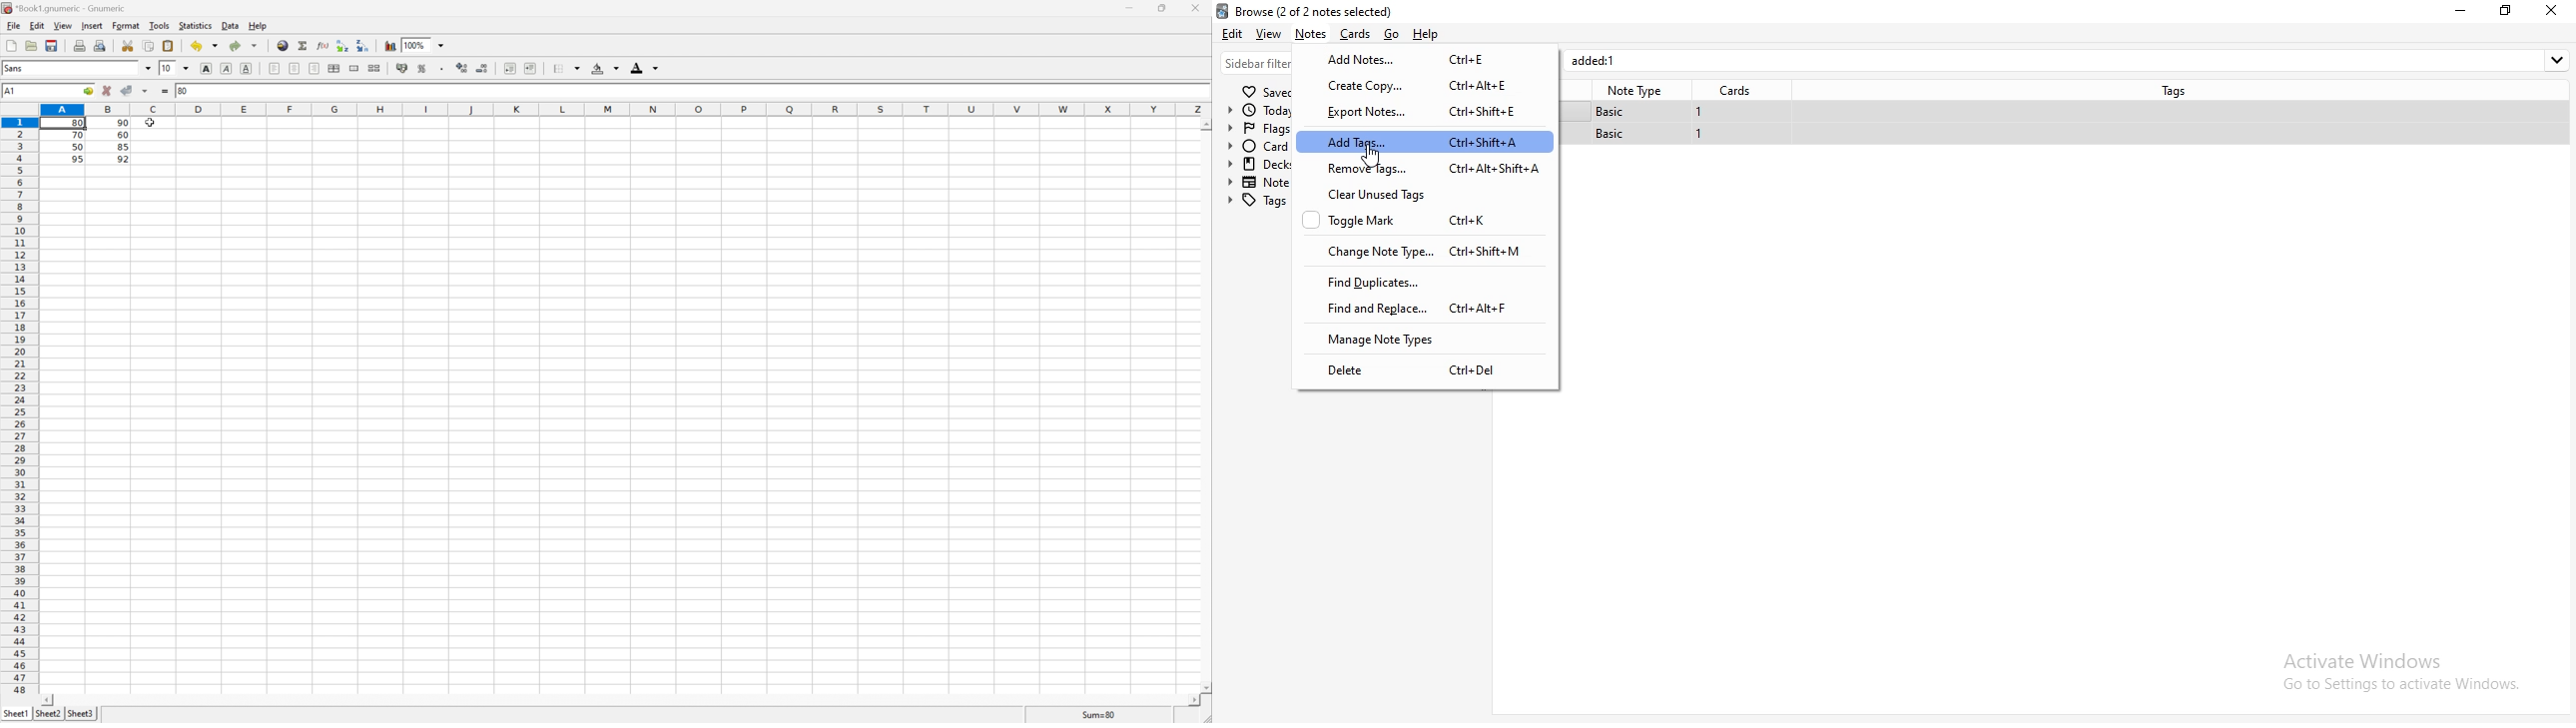 This screenshot has height=728, width=2576. Describe the element at coordinates (463, 68) in the screenshot. I see `Increase the number of decimals displayed` at that location.